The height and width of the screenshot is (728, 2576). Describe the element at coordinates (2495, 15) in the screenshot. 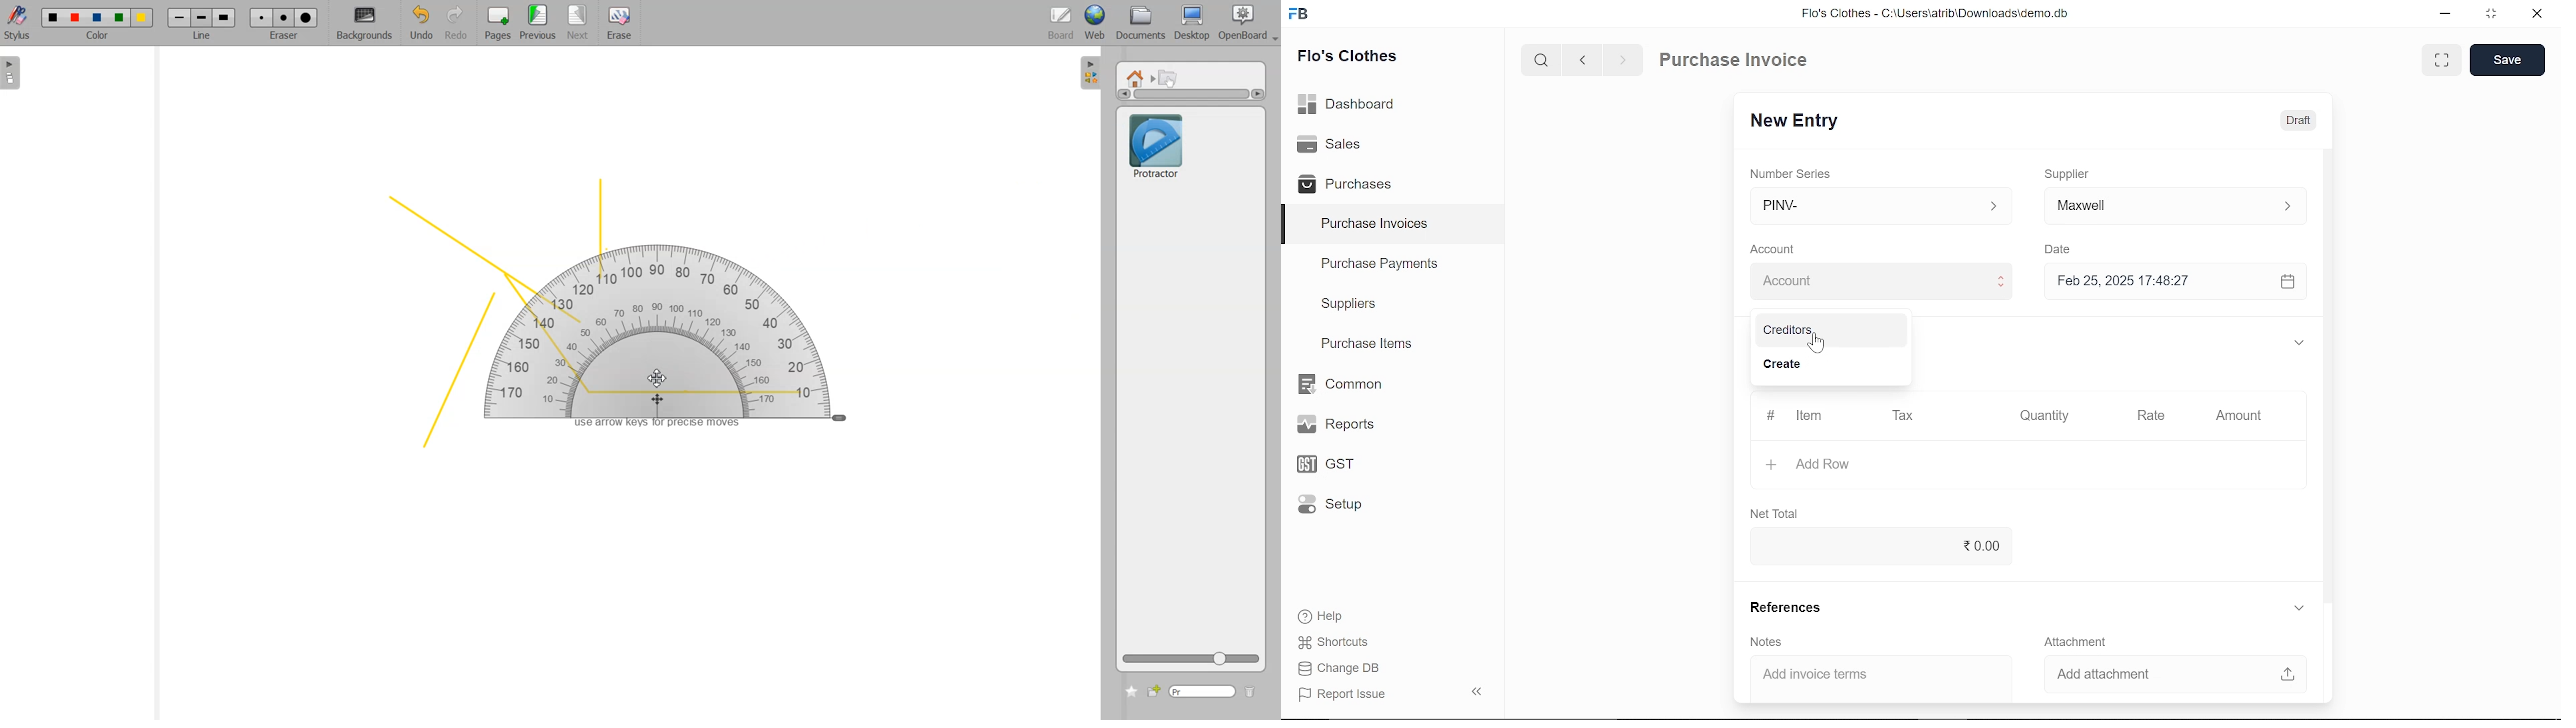

I see `restore down` at that location.